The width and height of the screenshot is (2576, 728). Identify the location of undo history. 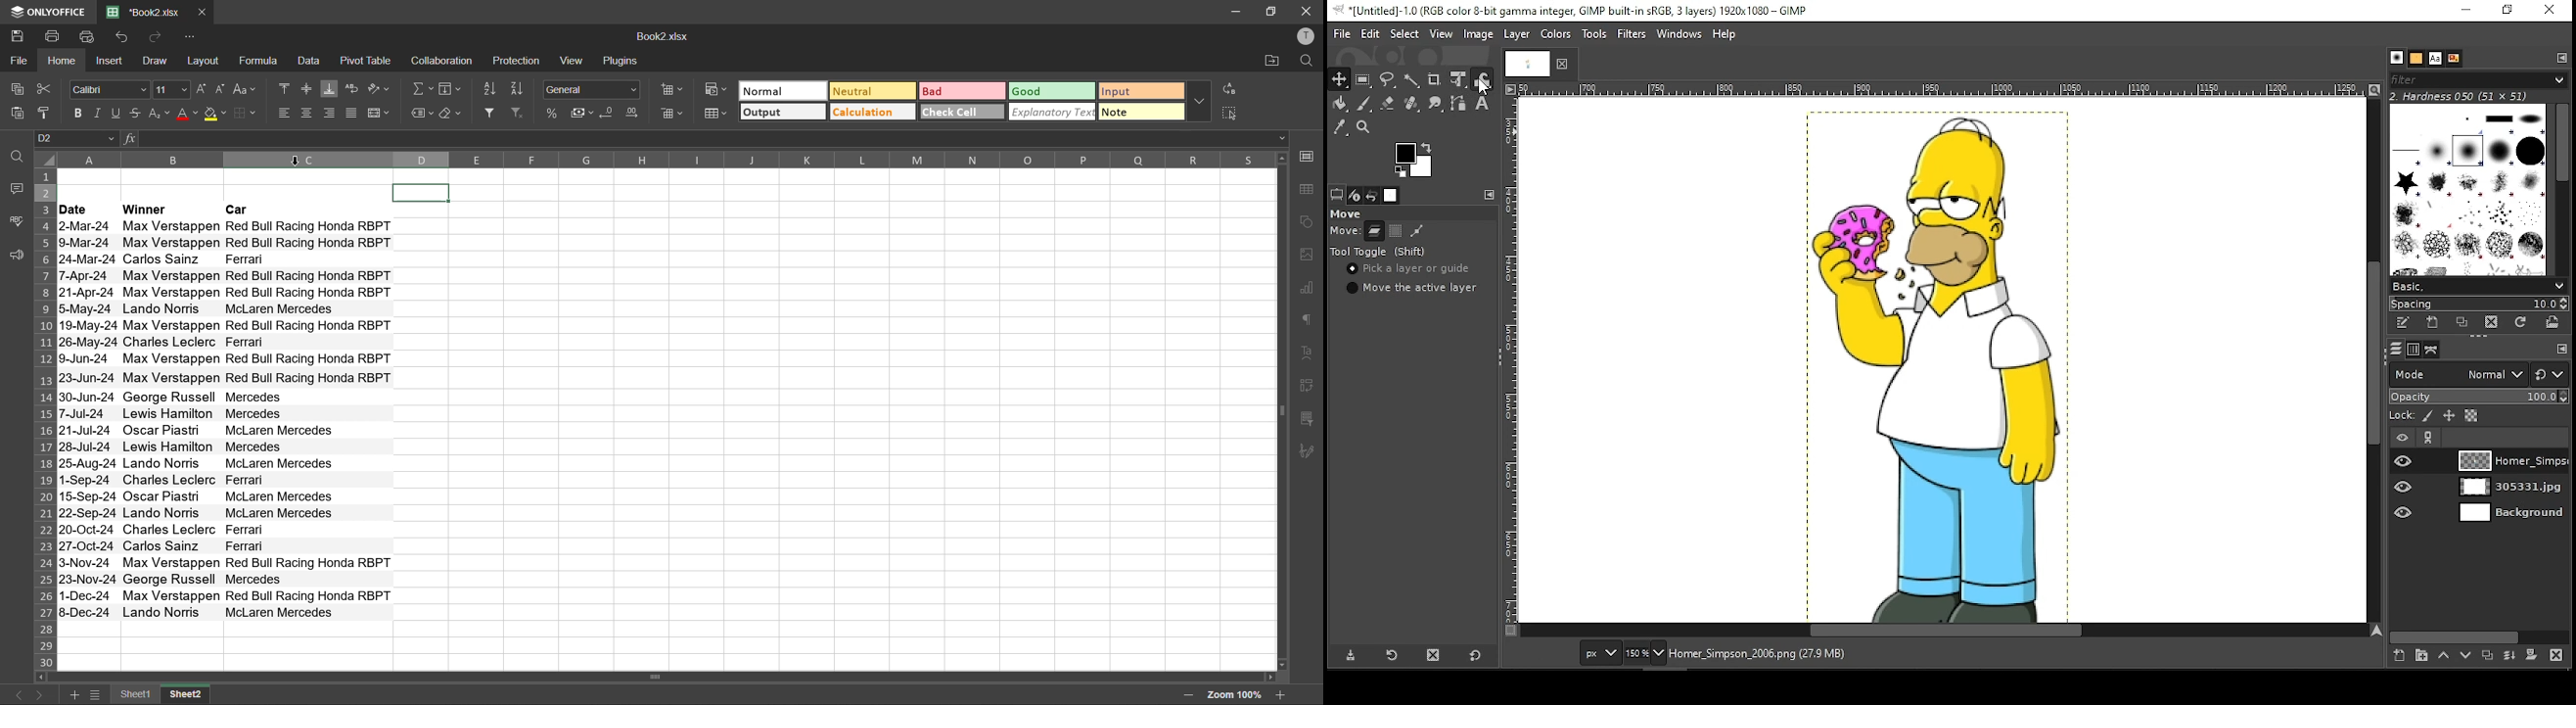
(1371, 195).